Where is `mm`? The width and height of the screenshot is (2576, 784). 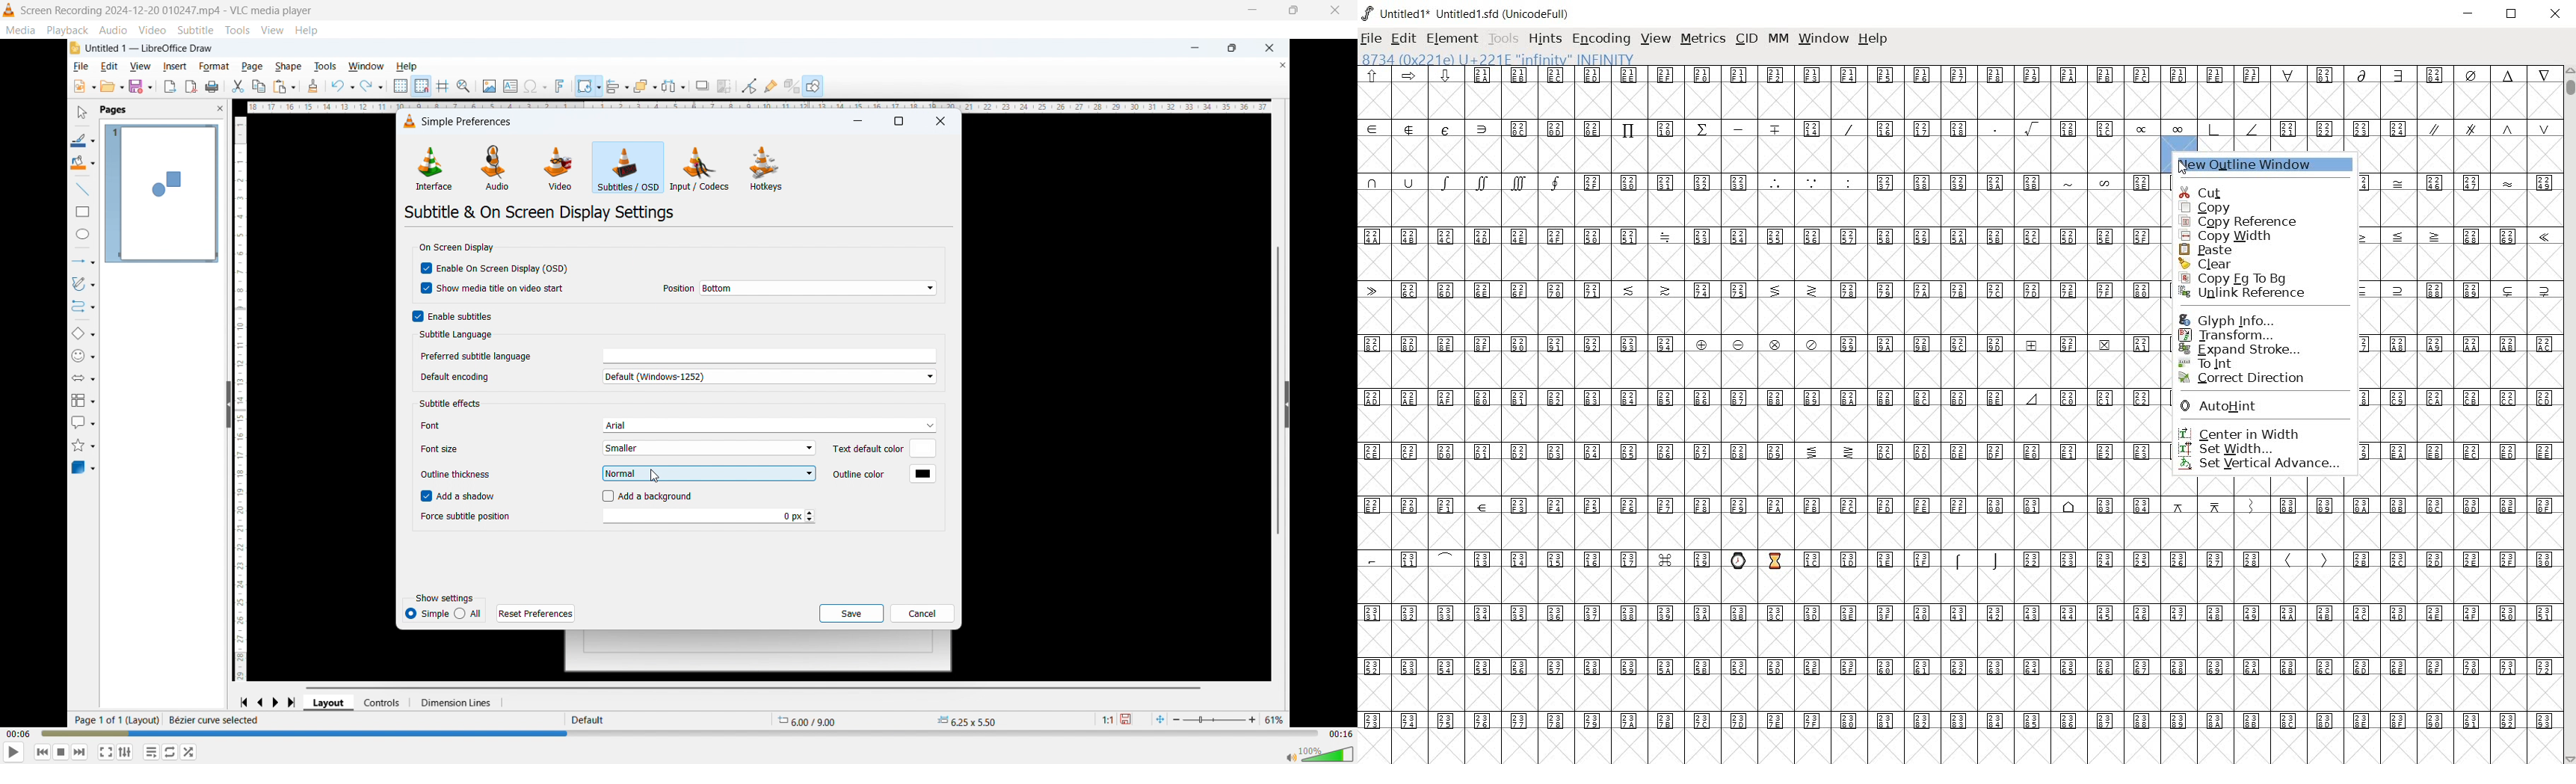
mm is located at coordinates (1777, 40).